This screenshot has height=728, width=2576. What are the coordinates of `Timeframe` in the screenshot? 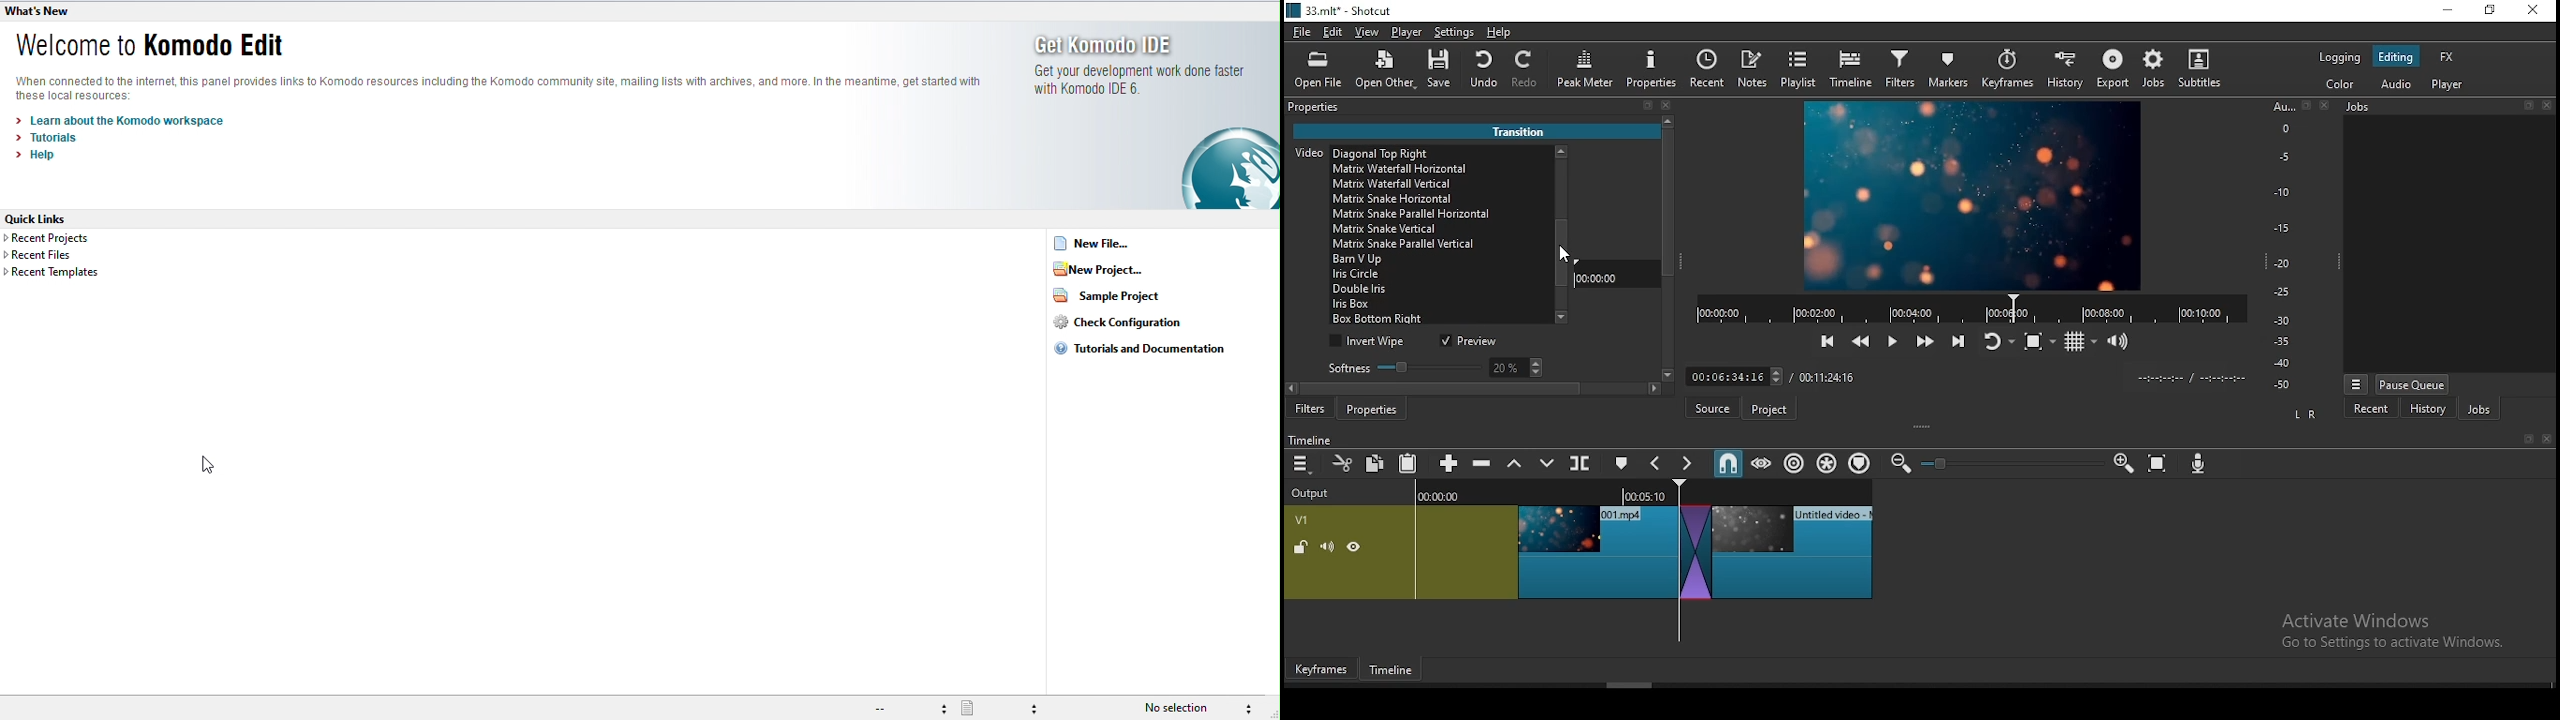 It's located at (1396, 672).